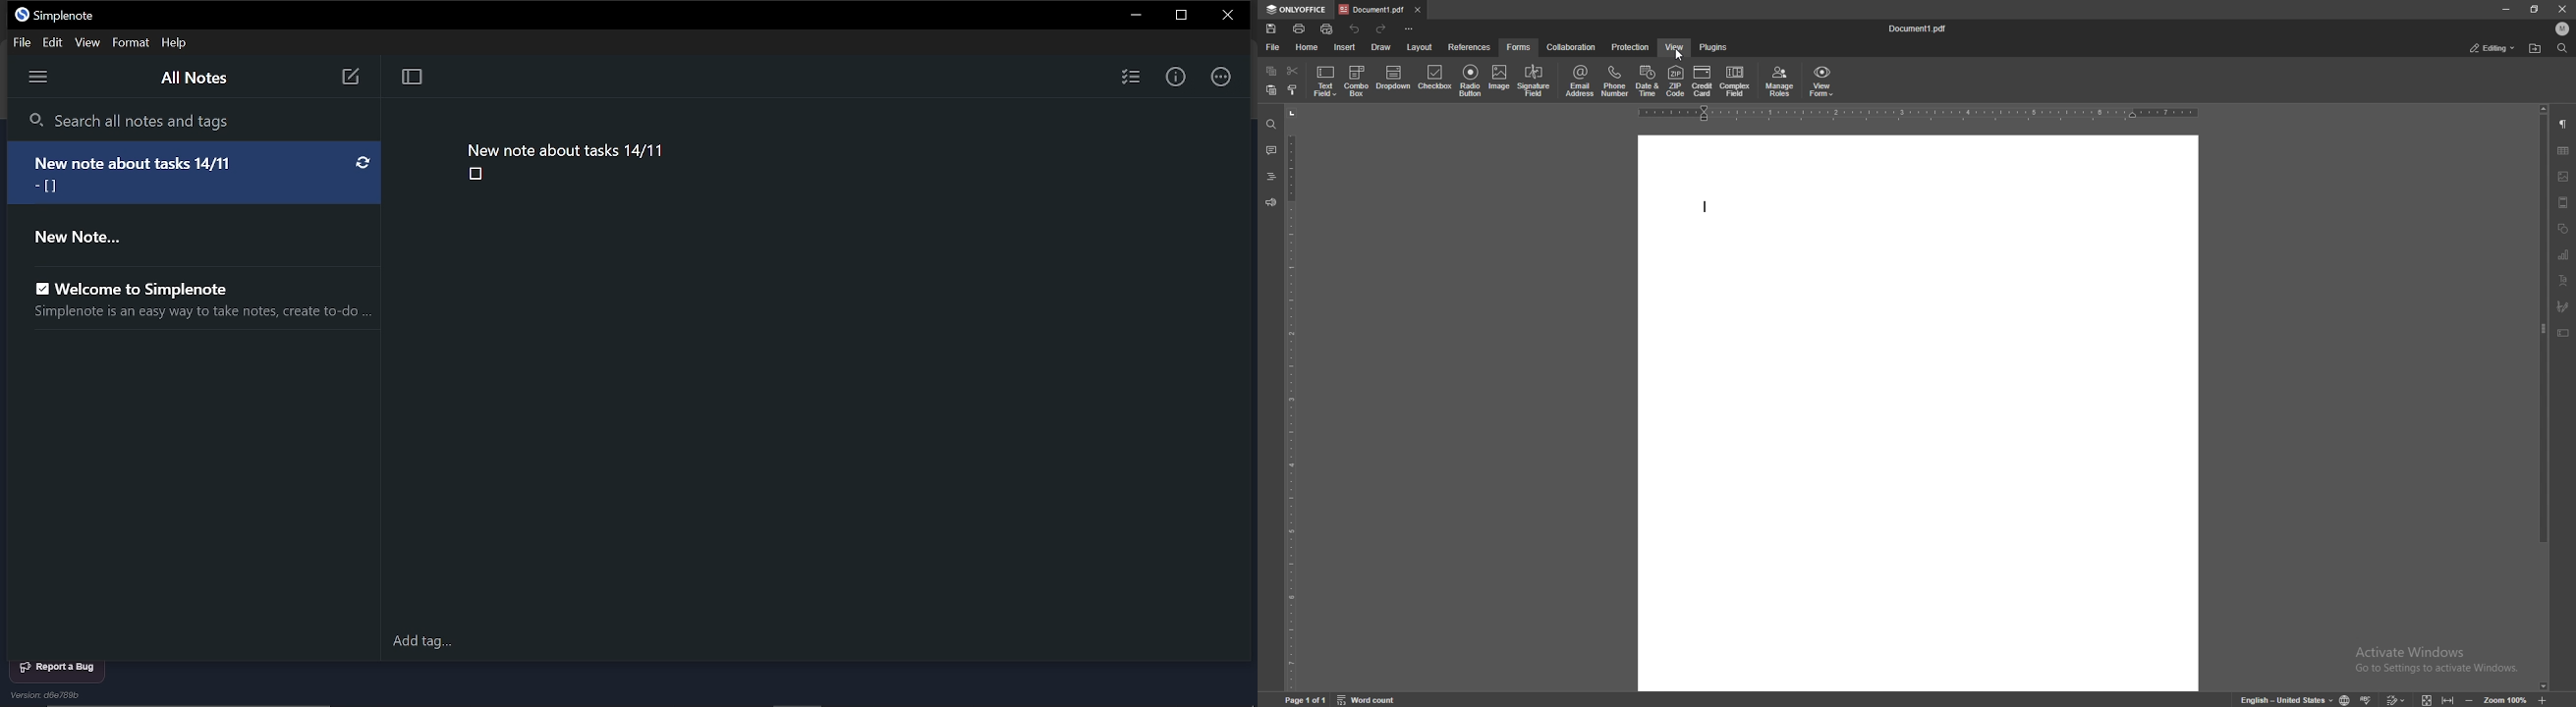 The image size is (2576, 728). I want to click on shapes, so click(2563, 228).